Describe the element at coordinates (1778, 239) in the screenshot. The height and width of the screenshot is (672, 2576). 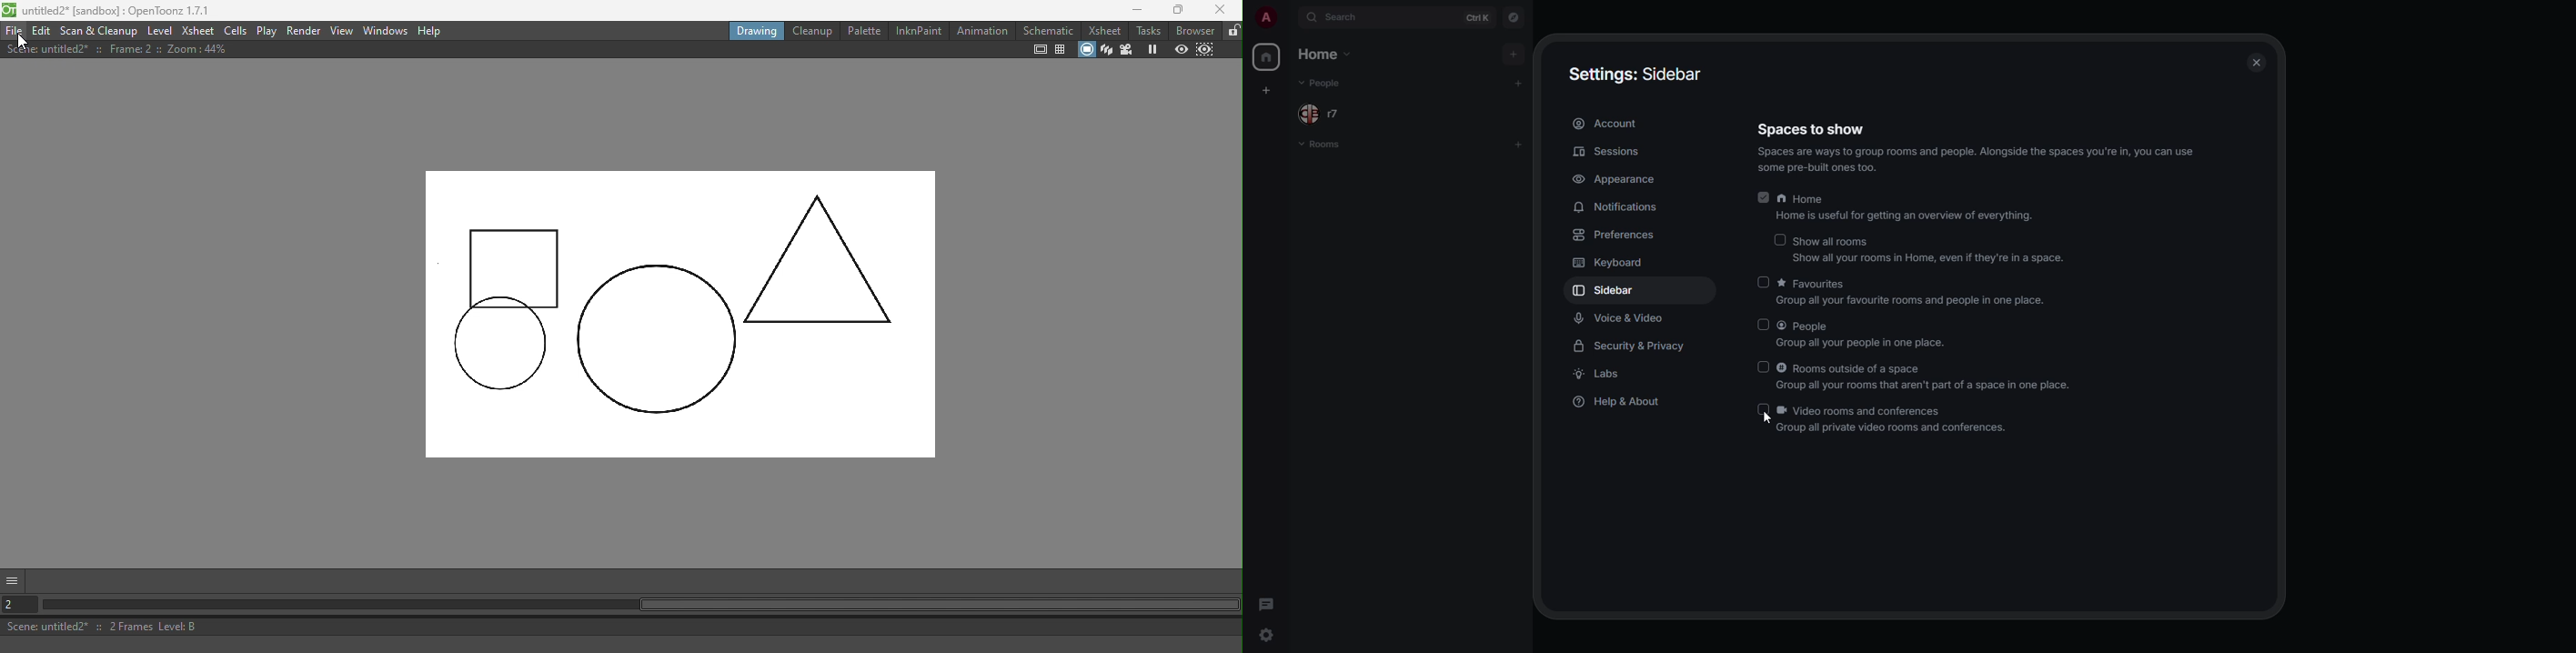
I see `click to enable` at that location.